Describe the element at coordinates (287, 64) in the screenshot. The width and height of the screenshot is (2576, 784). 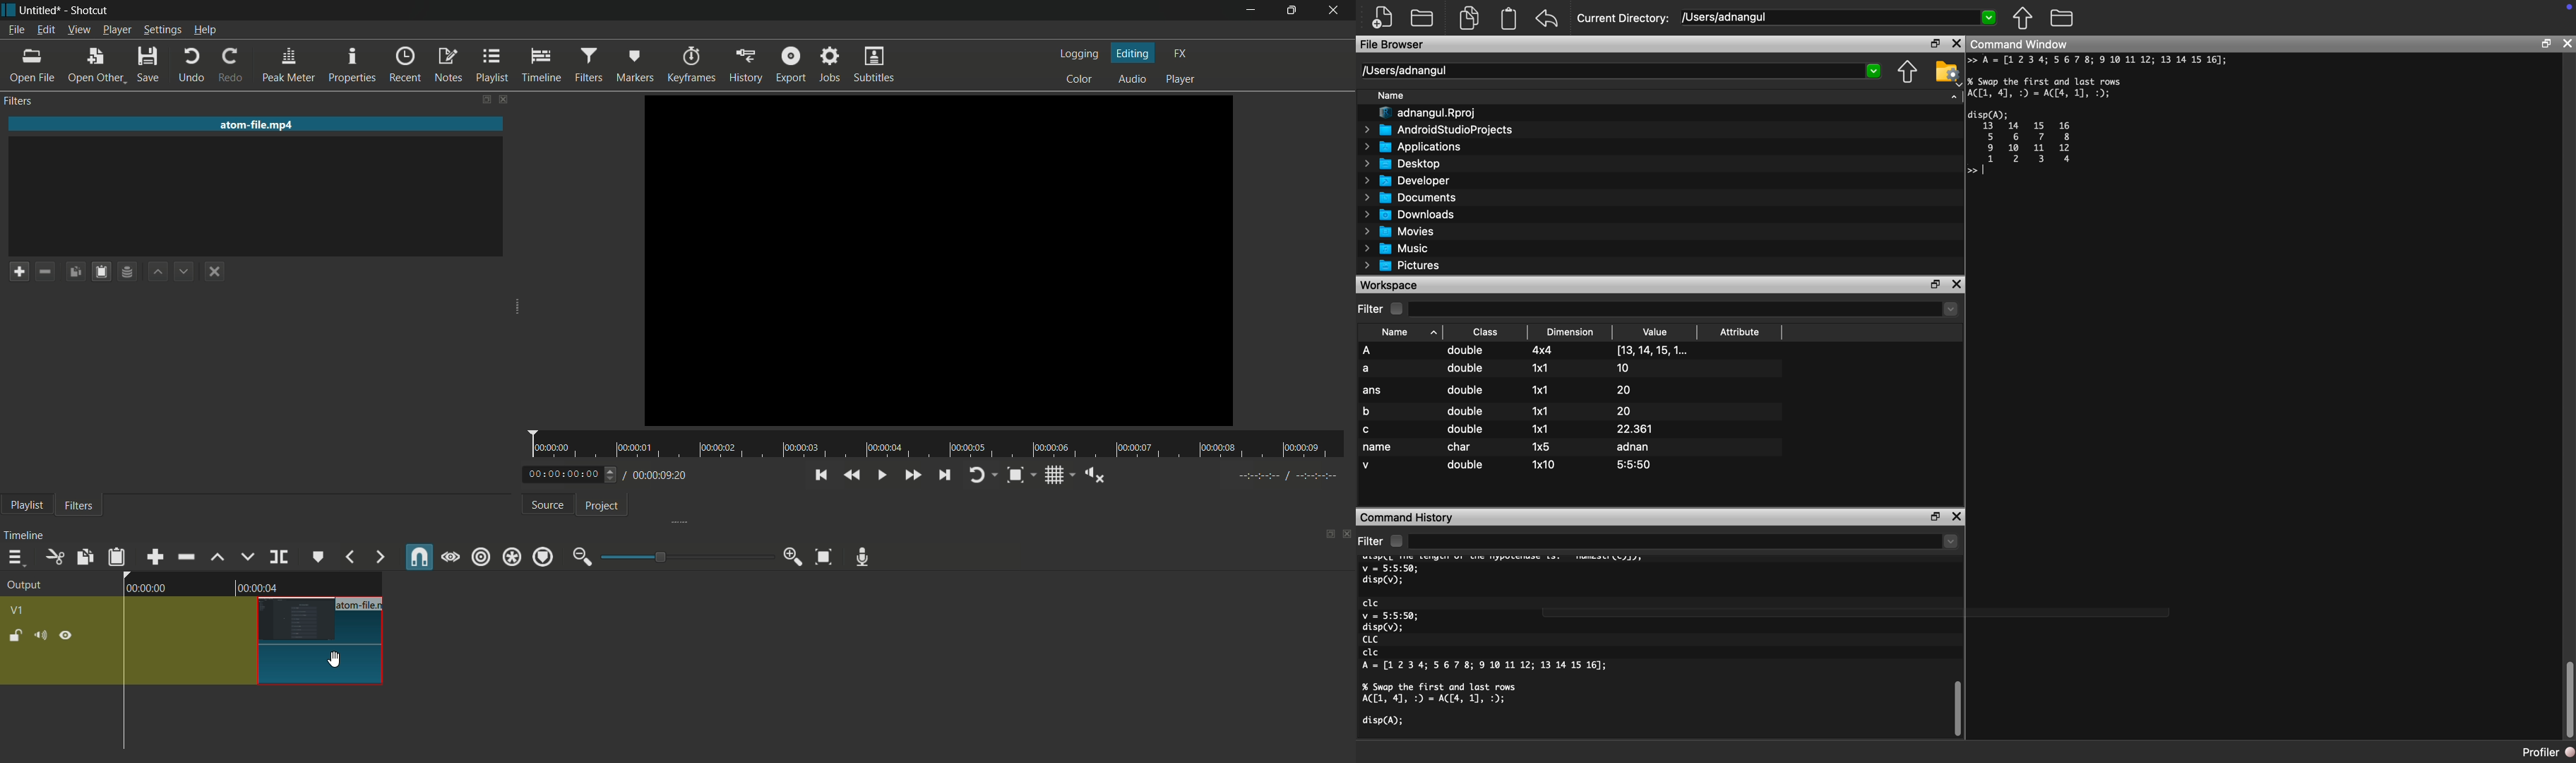
I see `peak meter` at that location.